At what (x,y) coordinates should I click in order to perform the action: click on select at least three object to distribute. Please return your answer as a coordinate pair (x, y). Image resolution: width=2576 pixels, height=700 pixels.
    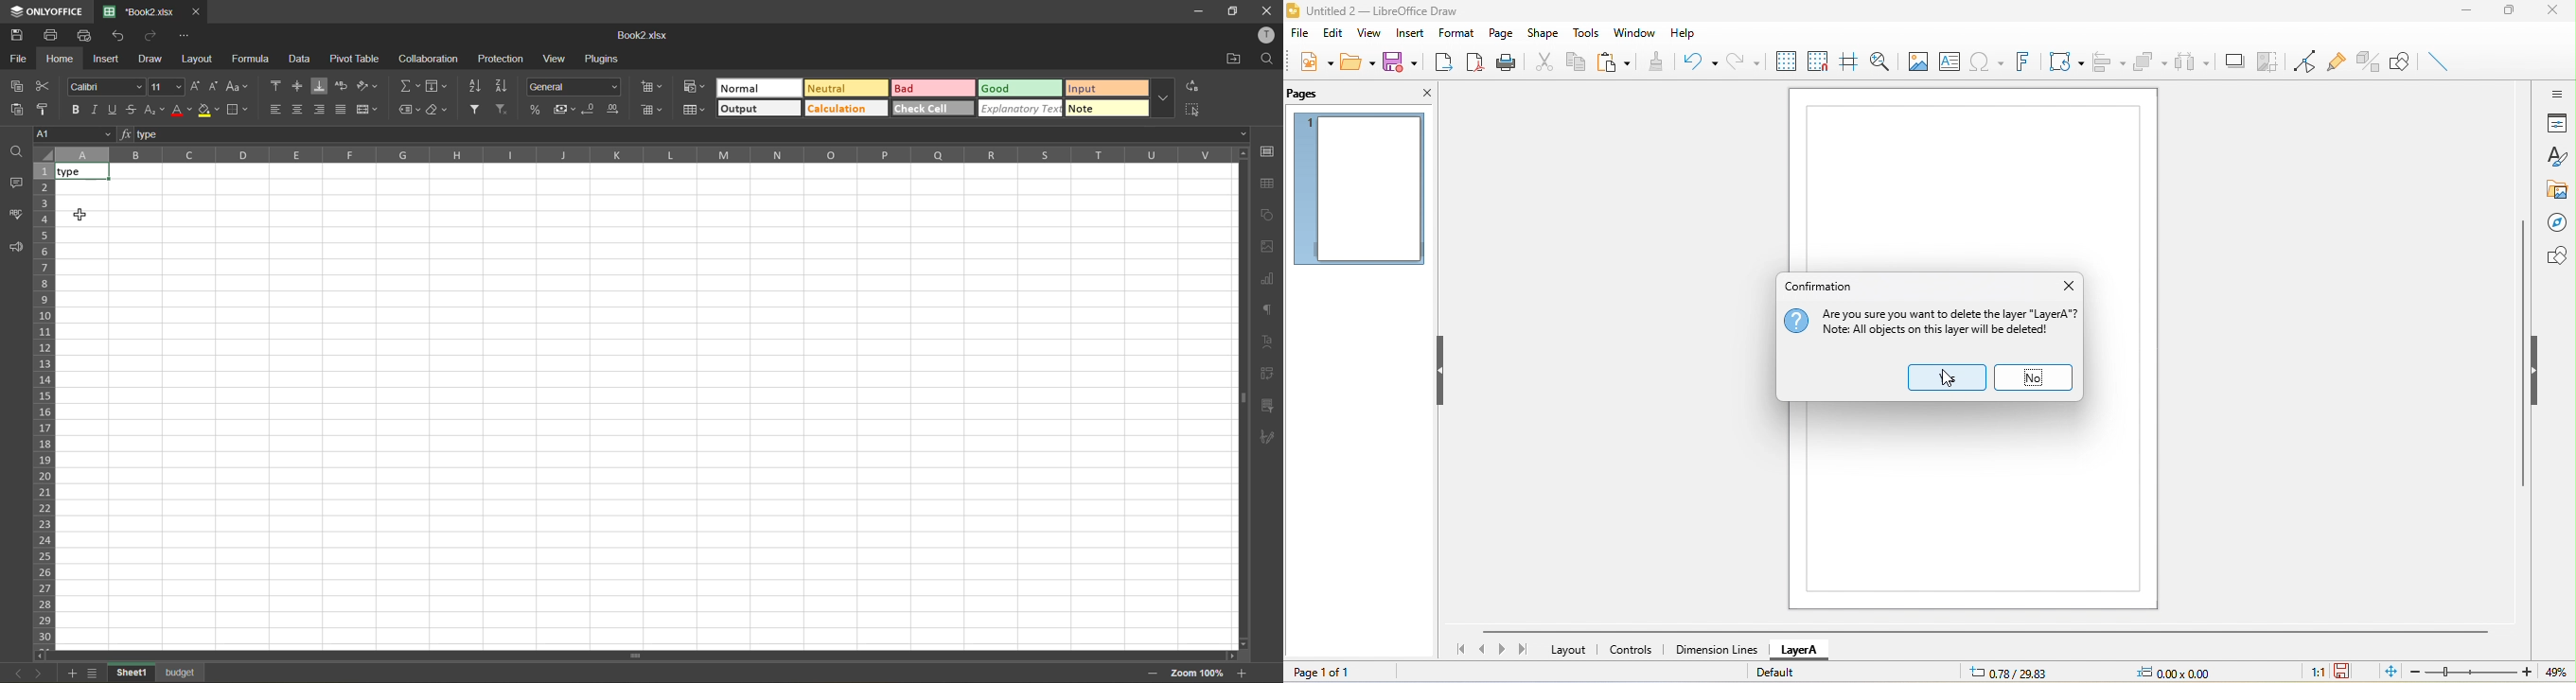
    Looking at the image, I should click on (2192, 59).